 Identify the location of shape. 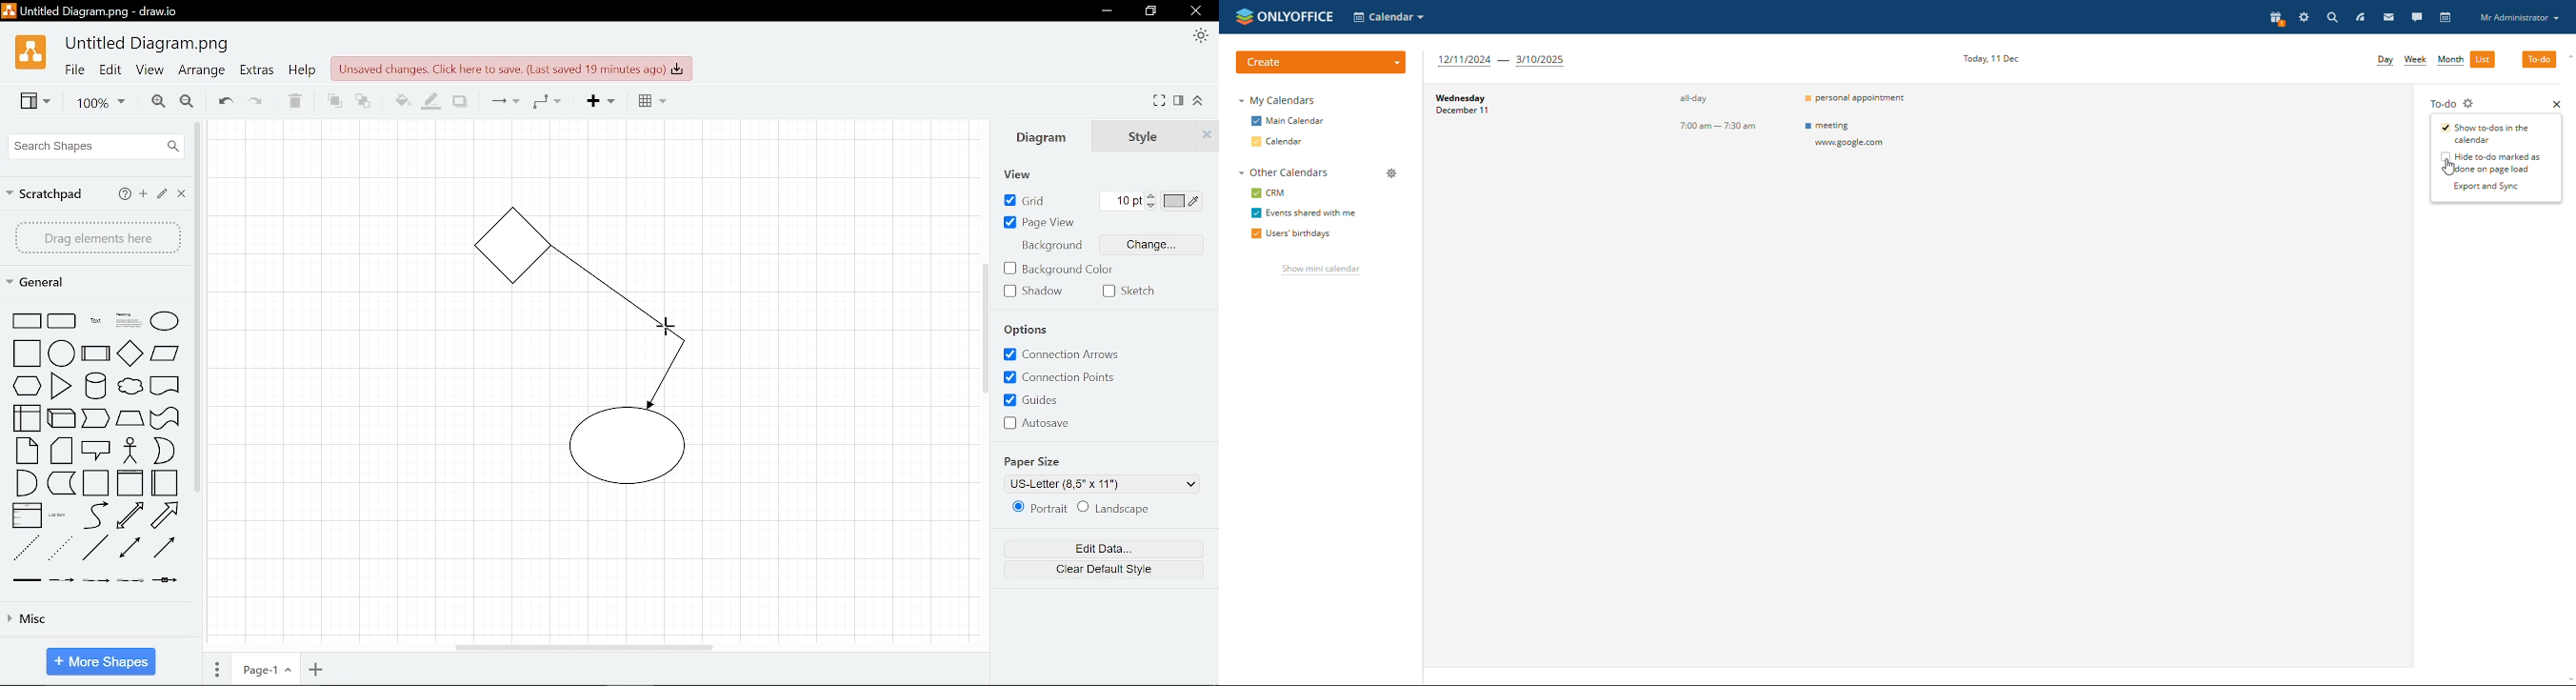
(64, 417).